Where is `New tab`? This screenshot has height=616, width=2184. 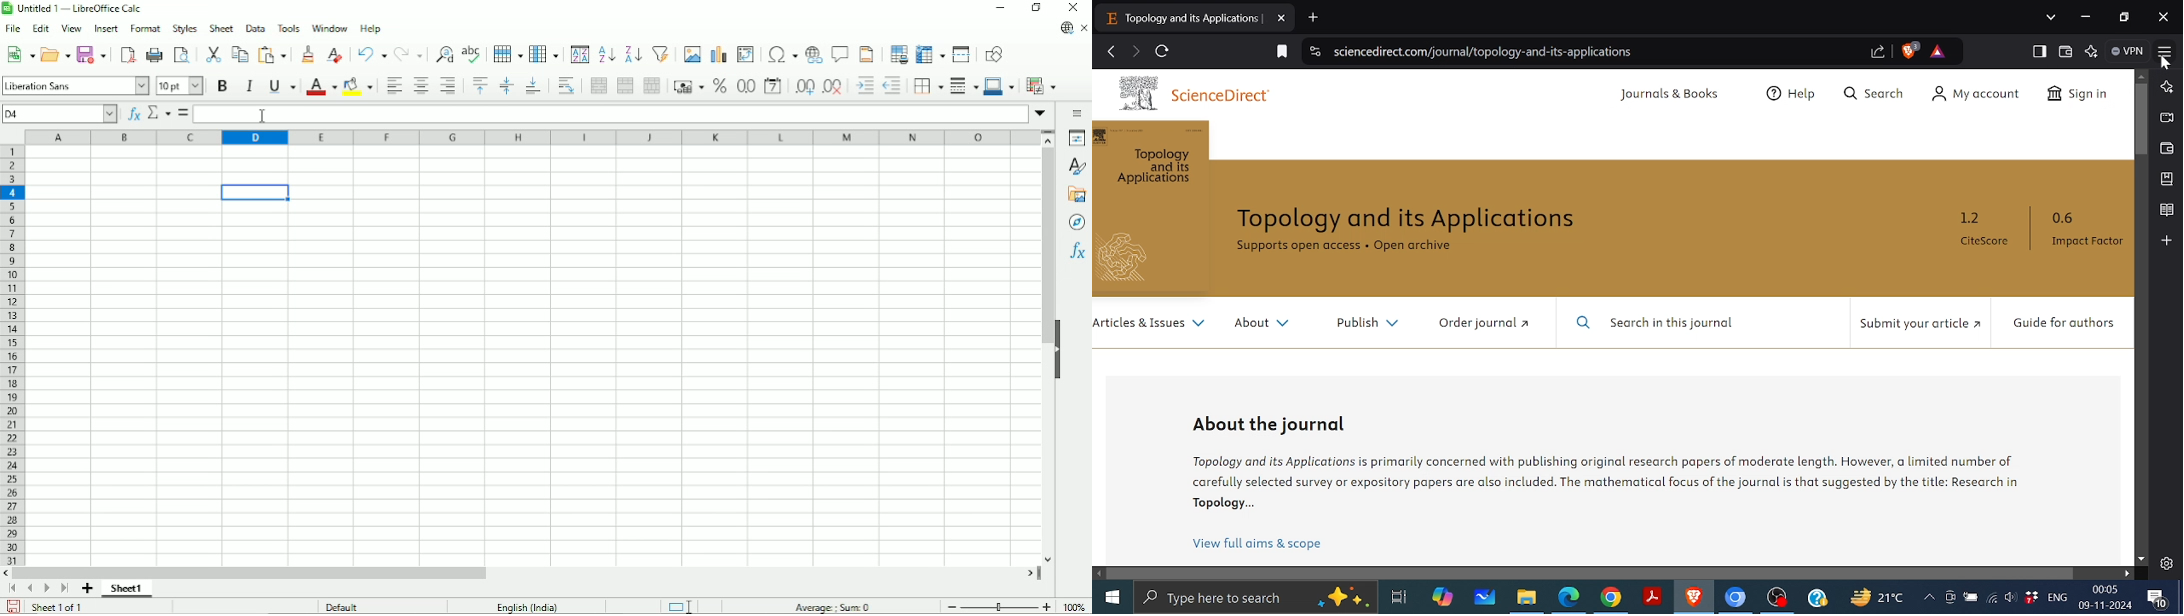 New tab is located at coordinates (1313, 17).